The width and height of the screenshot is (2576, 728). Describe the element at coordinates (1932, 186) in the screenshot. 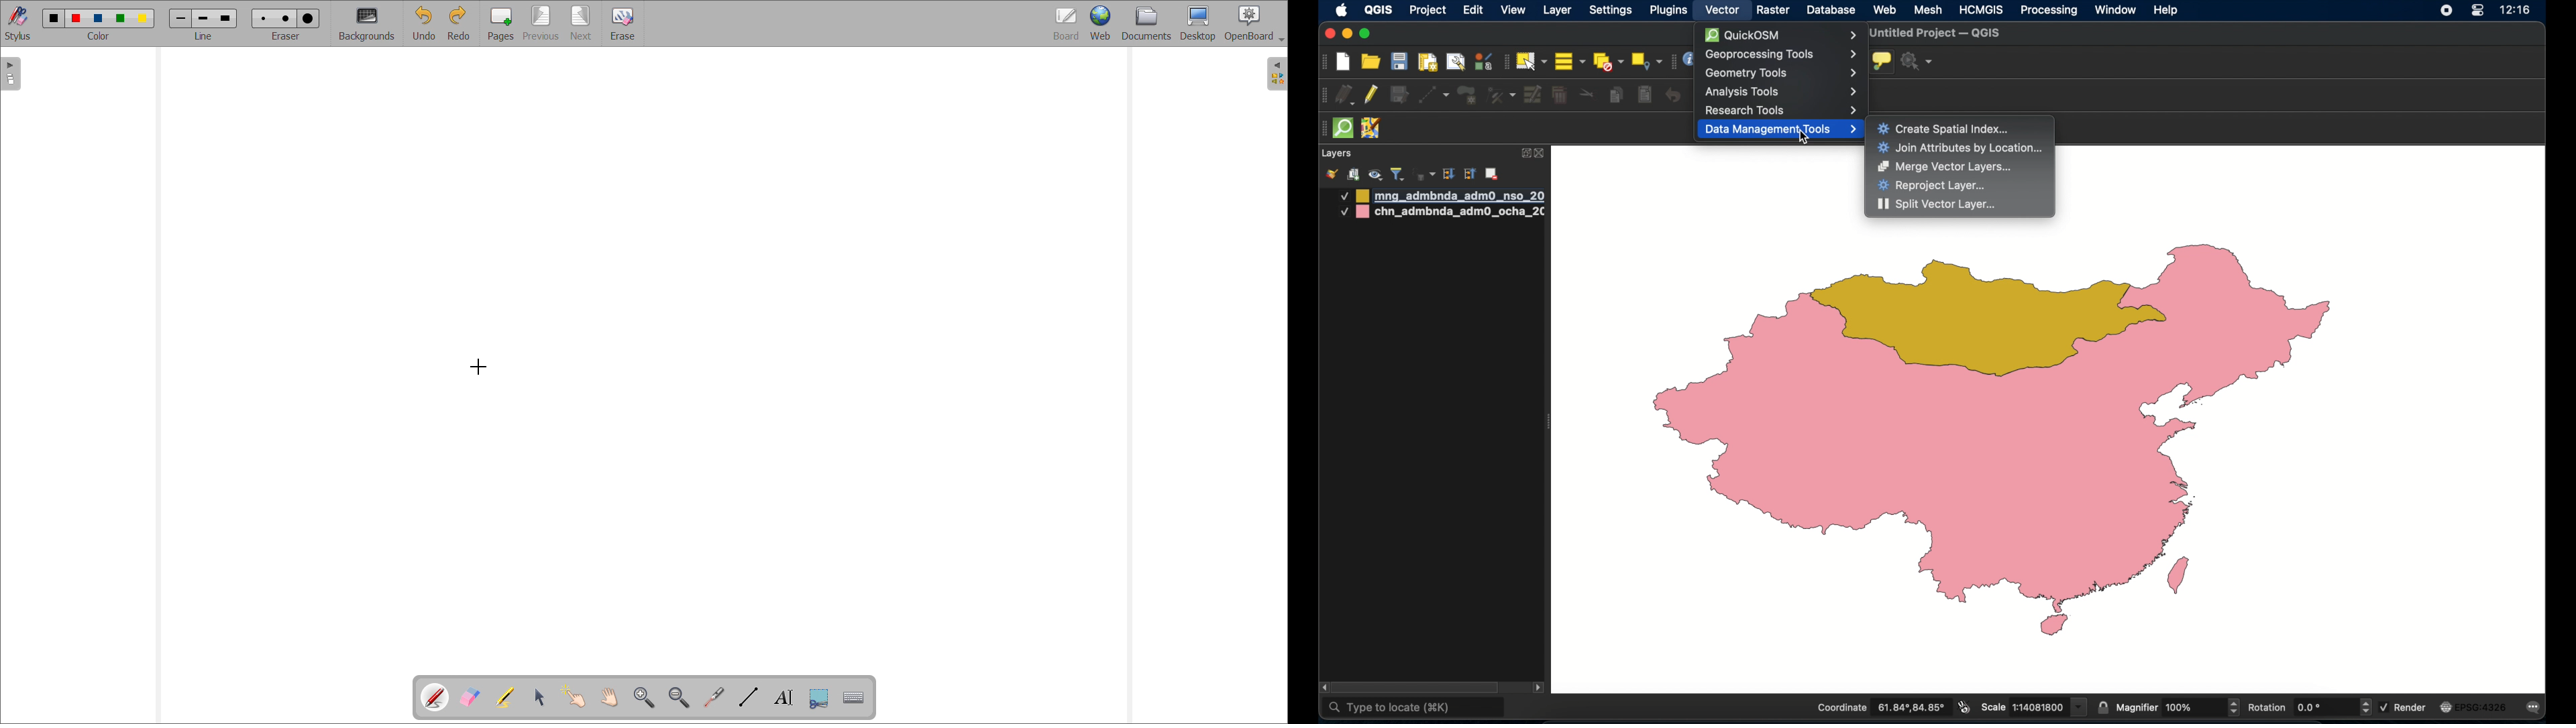

I see `reproject layer` at that location.